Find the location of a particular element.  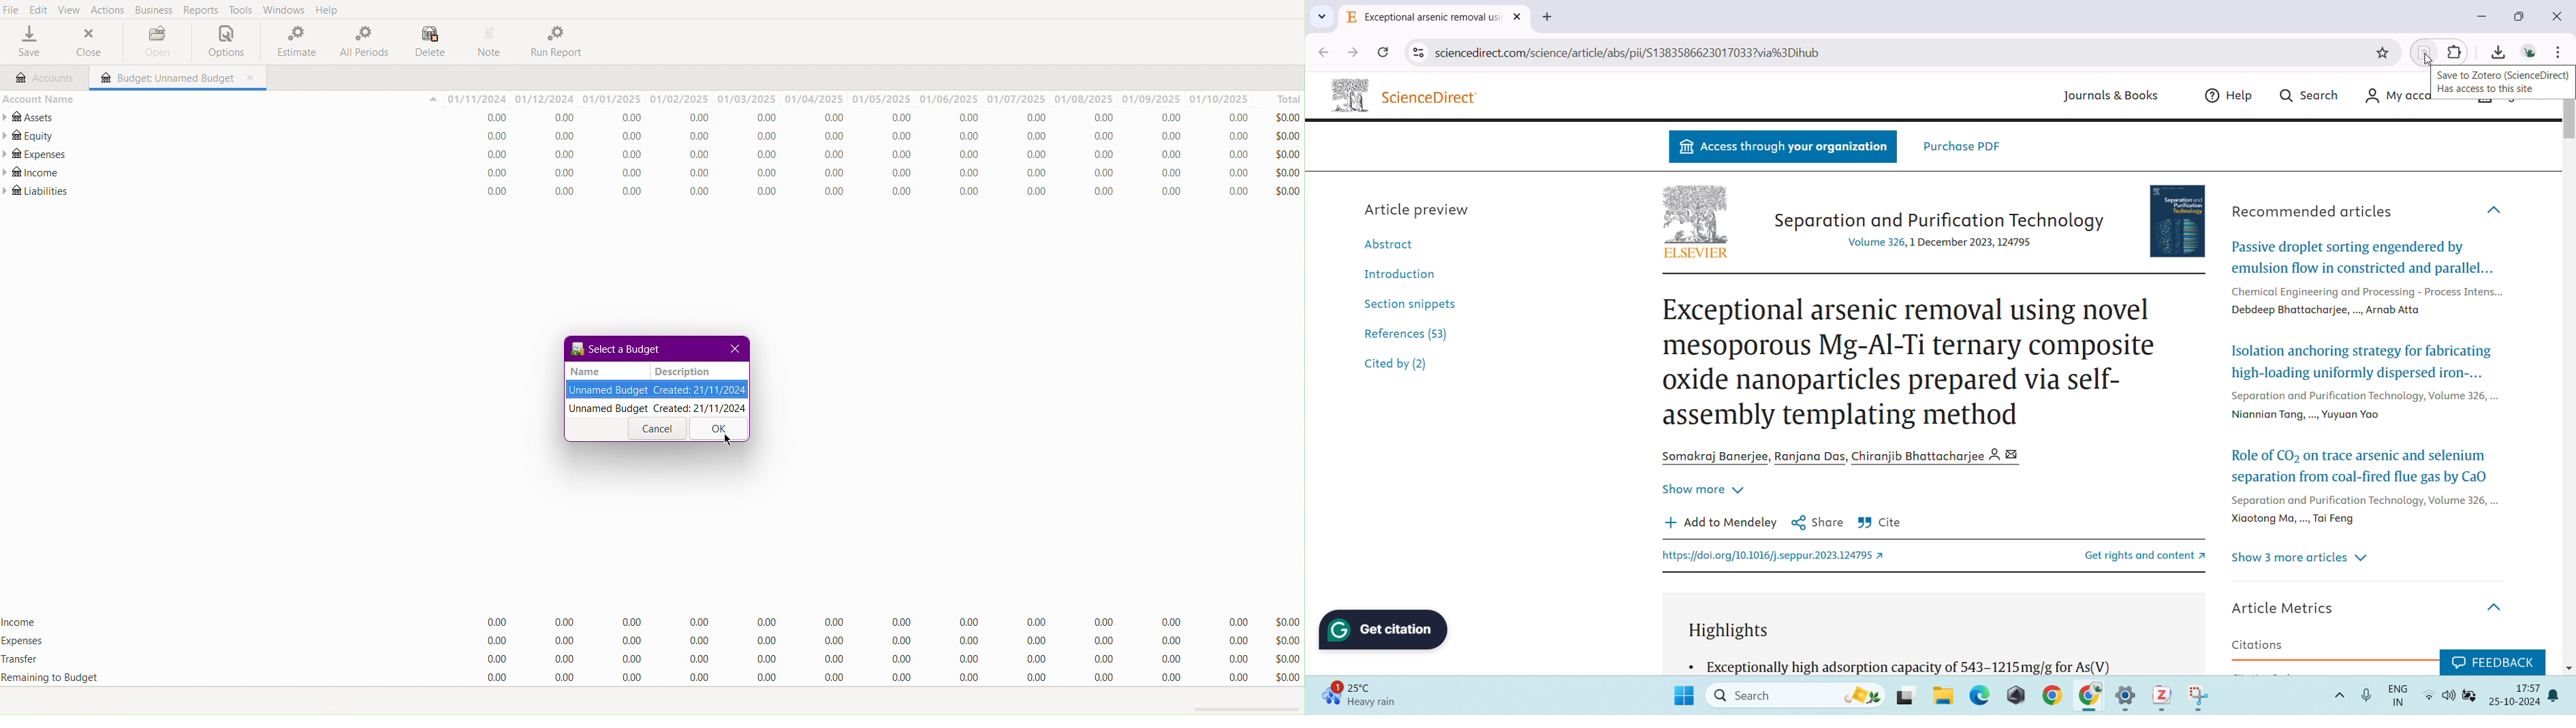

search for tabs is located at coordinates (1322, 17).